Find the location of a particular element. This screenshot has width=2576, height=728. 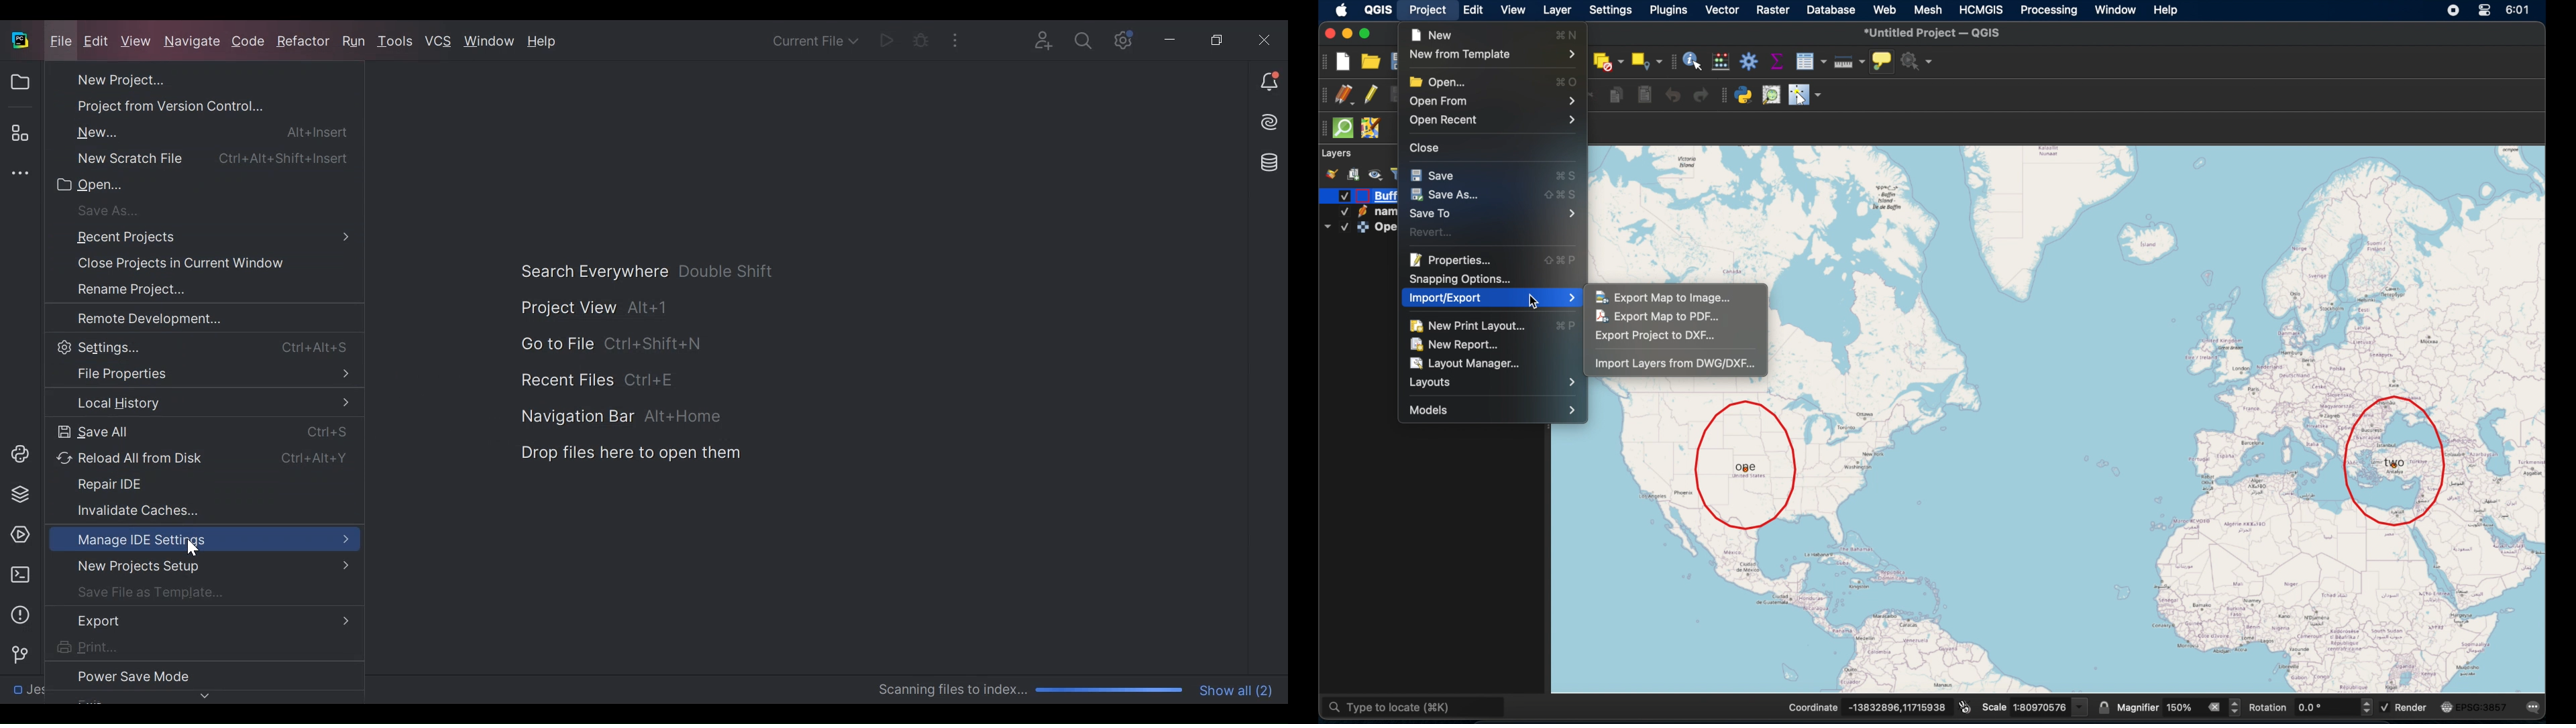

drag handle is located at coordinates (1321, 128).